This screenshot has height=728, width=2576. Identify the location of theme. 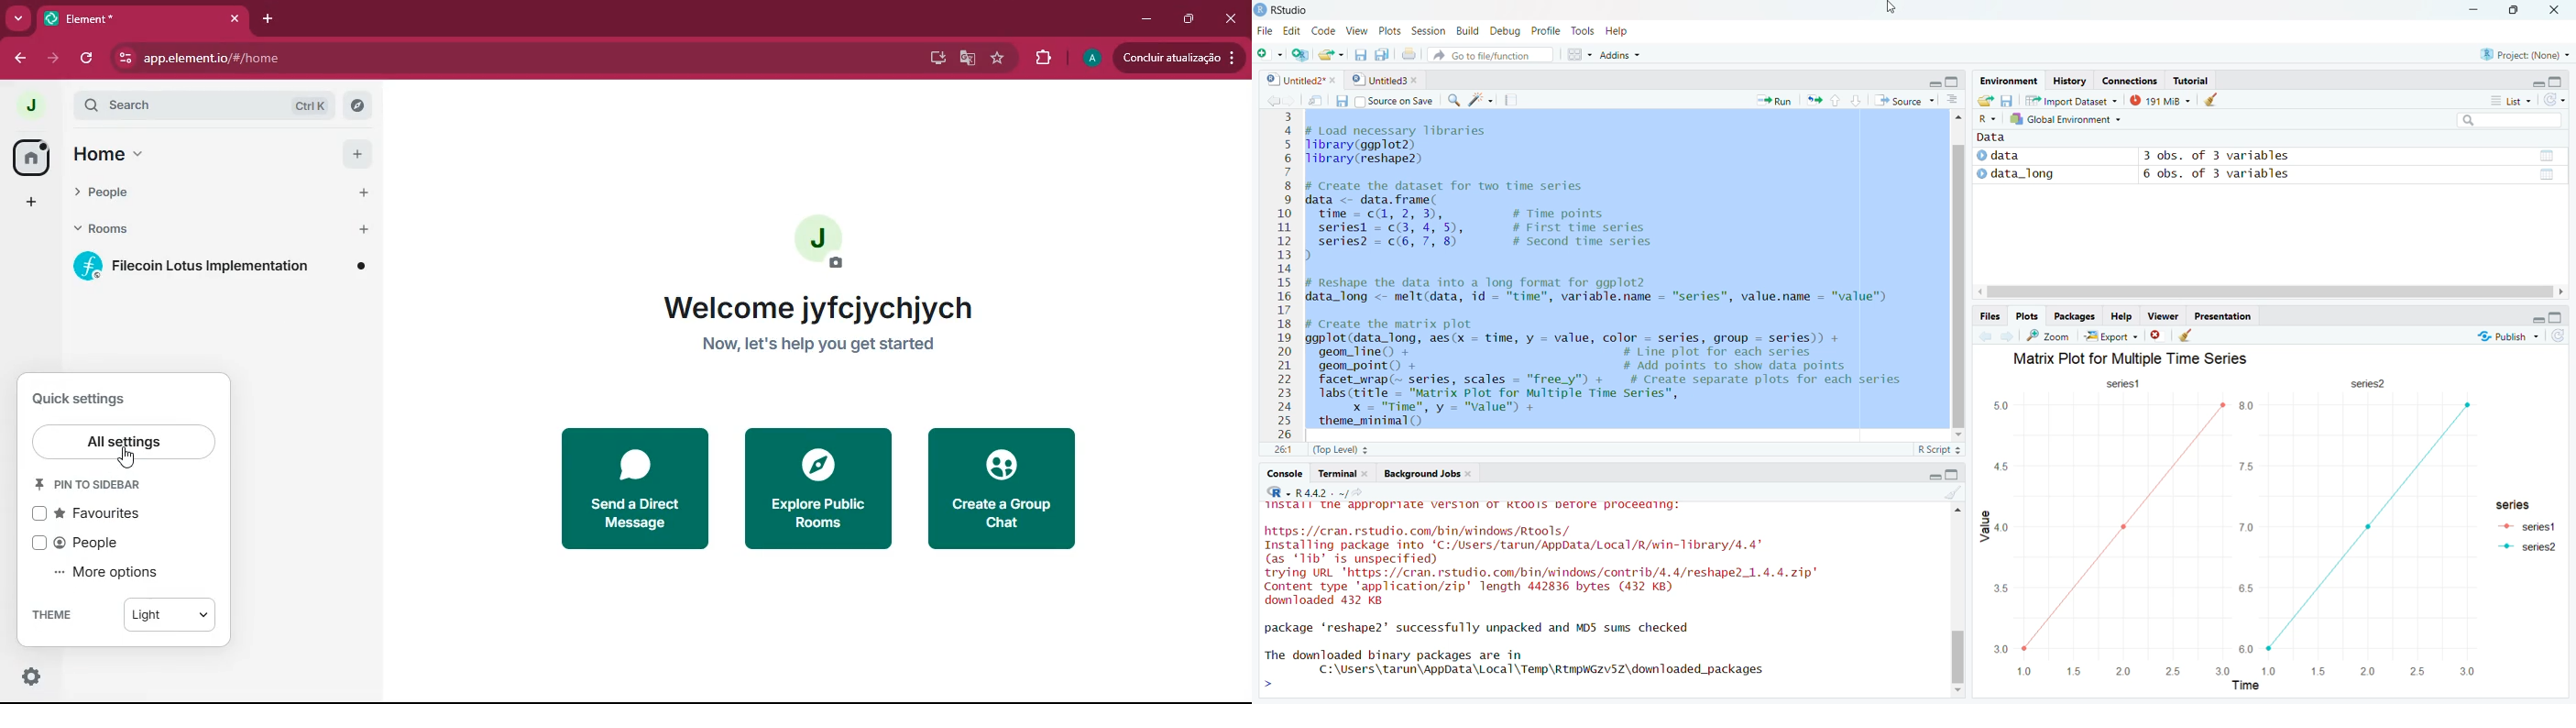
(50, 615).